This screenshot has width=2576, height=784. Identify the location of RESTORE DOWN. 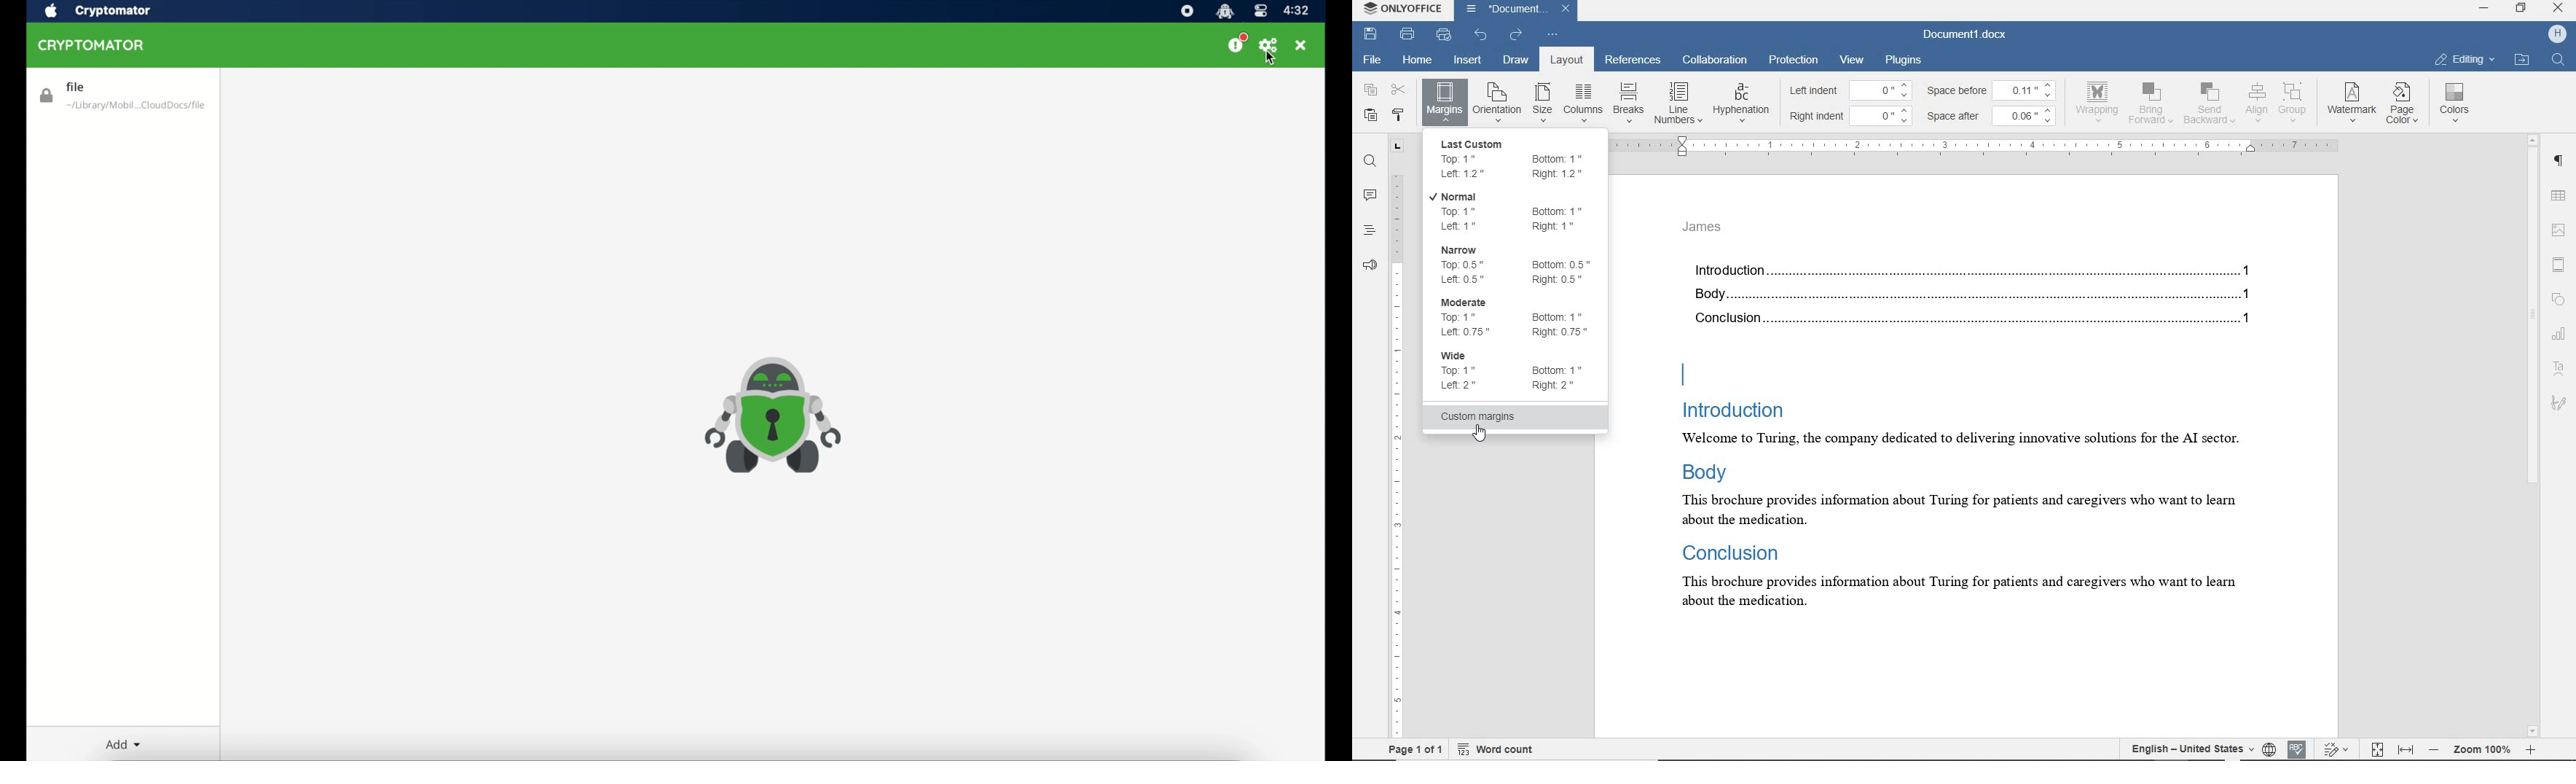
(2524, 9).